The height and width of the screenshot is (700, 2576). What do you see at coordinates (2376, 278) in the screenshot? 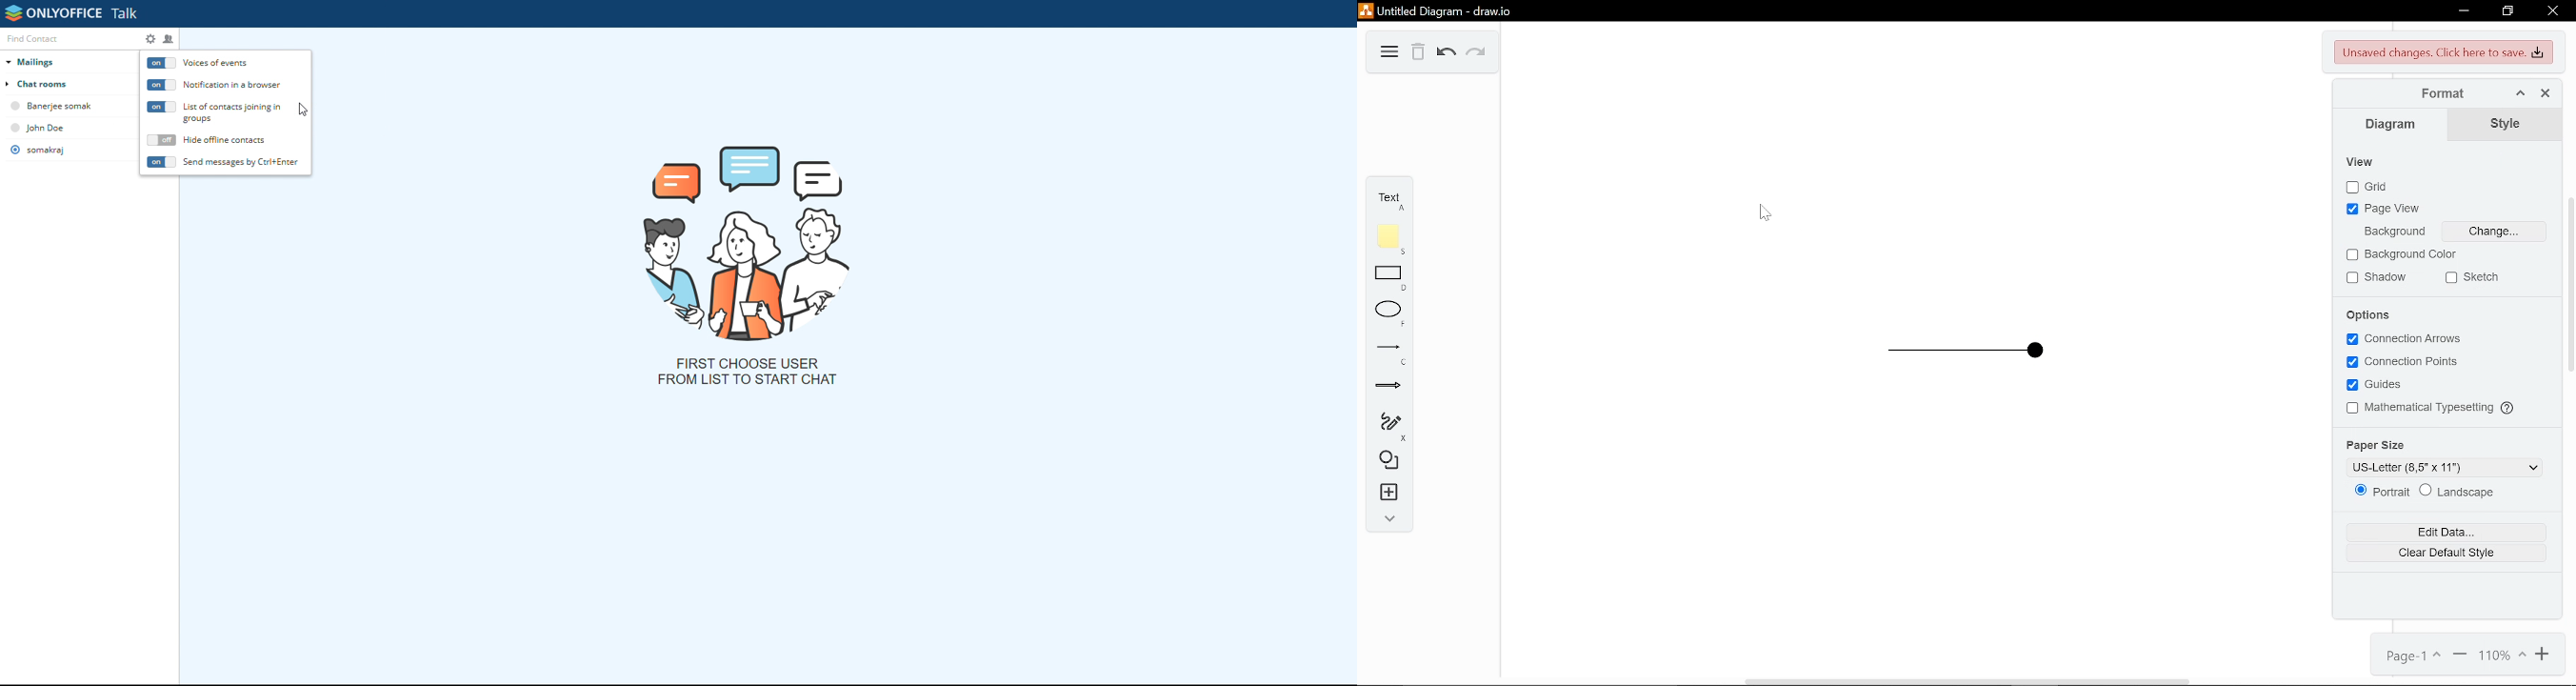
I see `Shadow` at bounding box center [2376, 278].